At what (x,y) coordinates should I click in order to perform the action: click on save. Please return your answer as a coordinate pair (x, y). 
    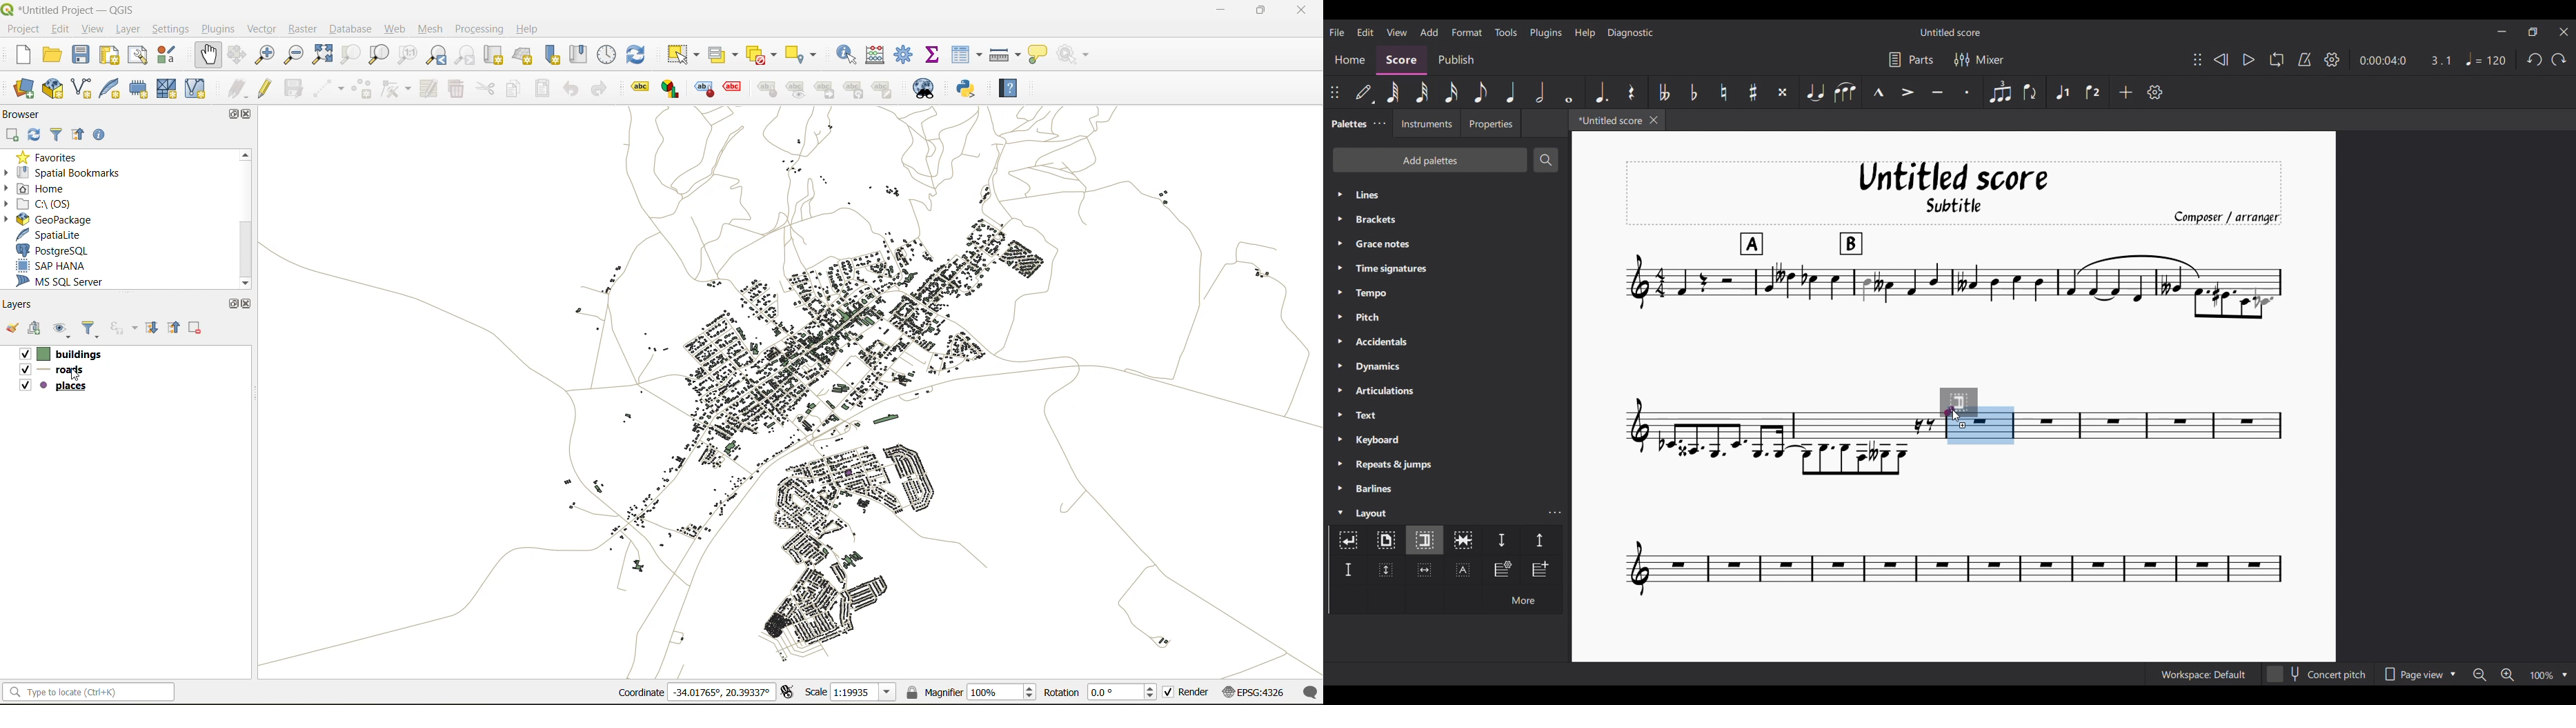
    Looking at the image, I should click on (83, 57).